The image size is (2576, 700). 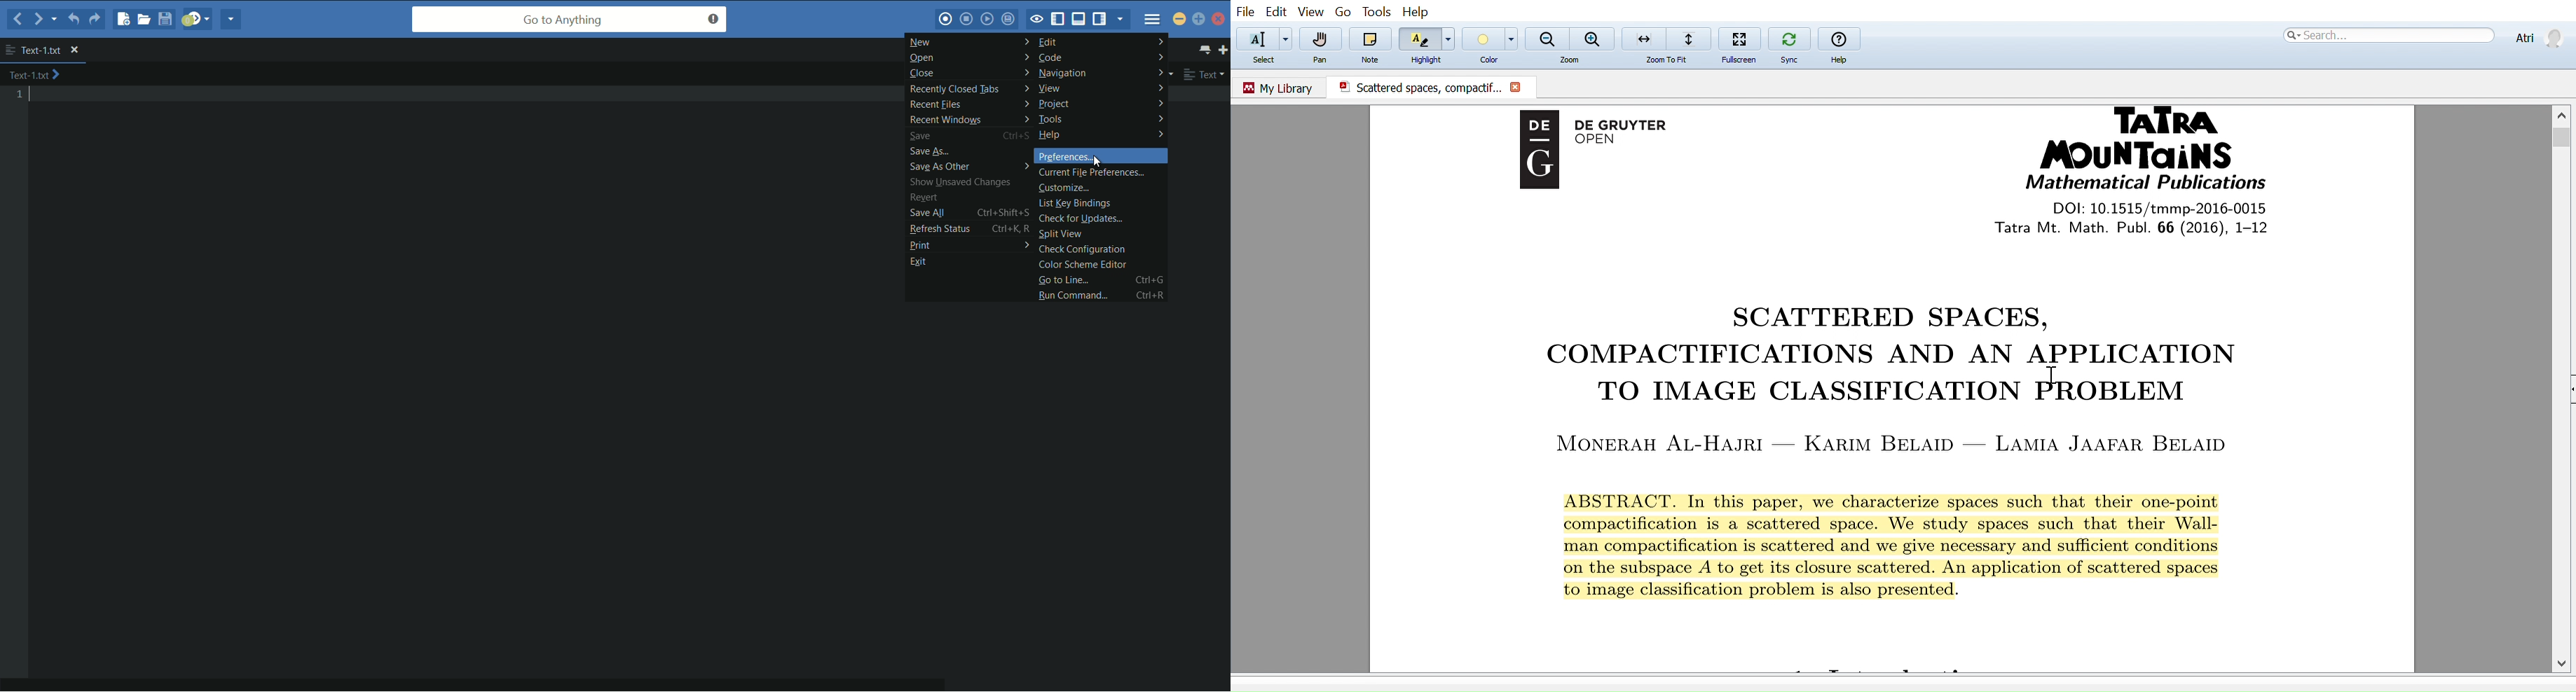 I want to click on File, so click(x=1245, y=11).